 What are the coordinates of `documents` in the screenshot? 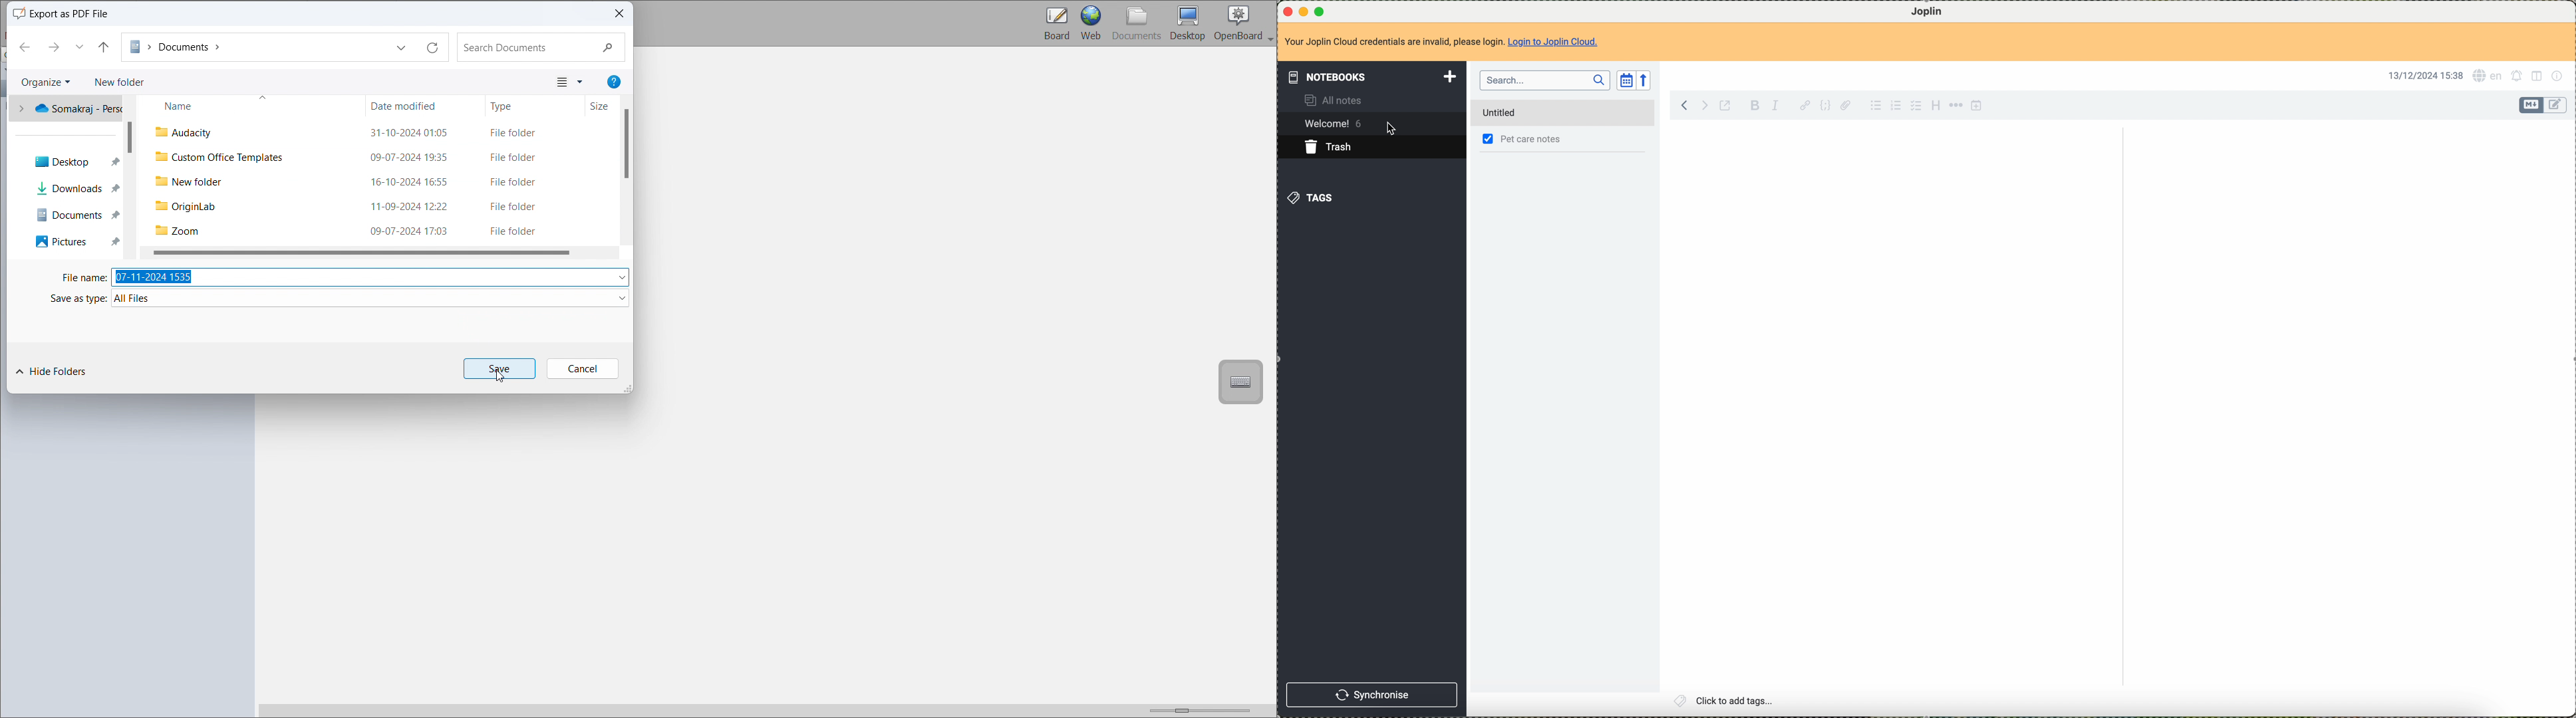 It's located at (1137, 23).